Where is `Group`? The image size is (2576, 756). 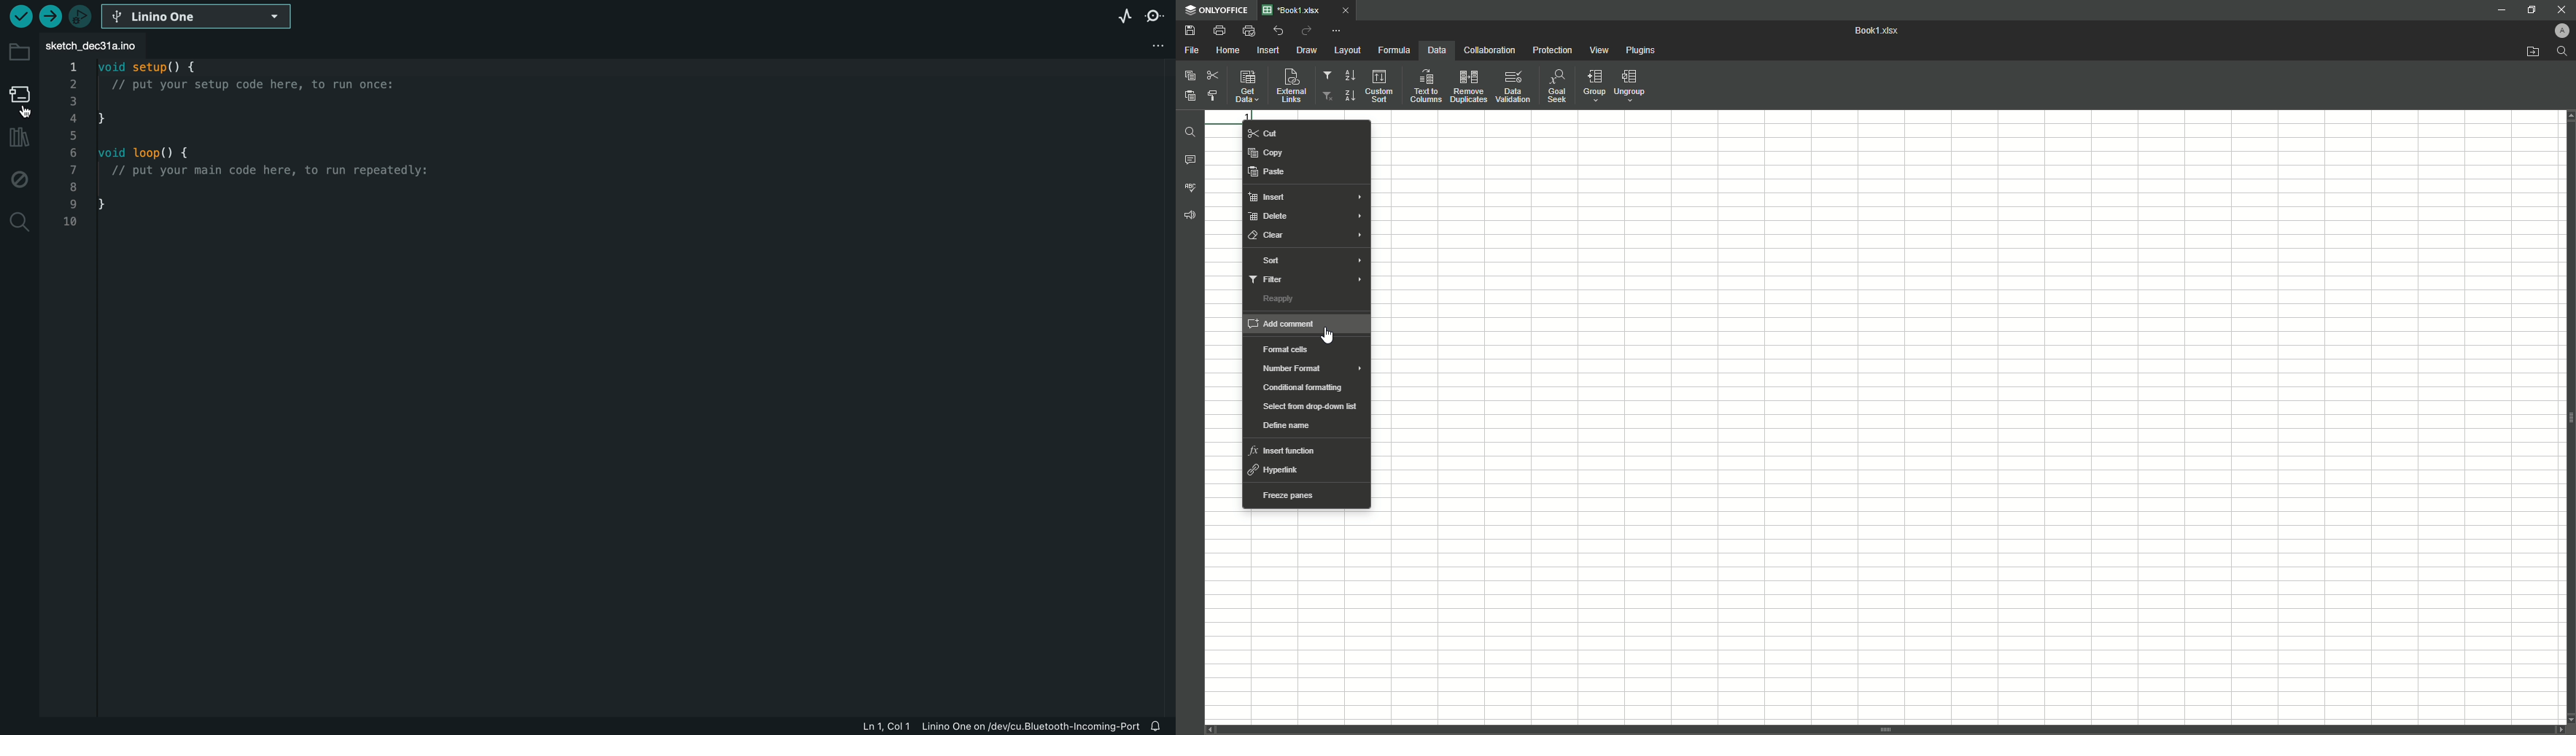
Group is located at coordinates (1592, 87).